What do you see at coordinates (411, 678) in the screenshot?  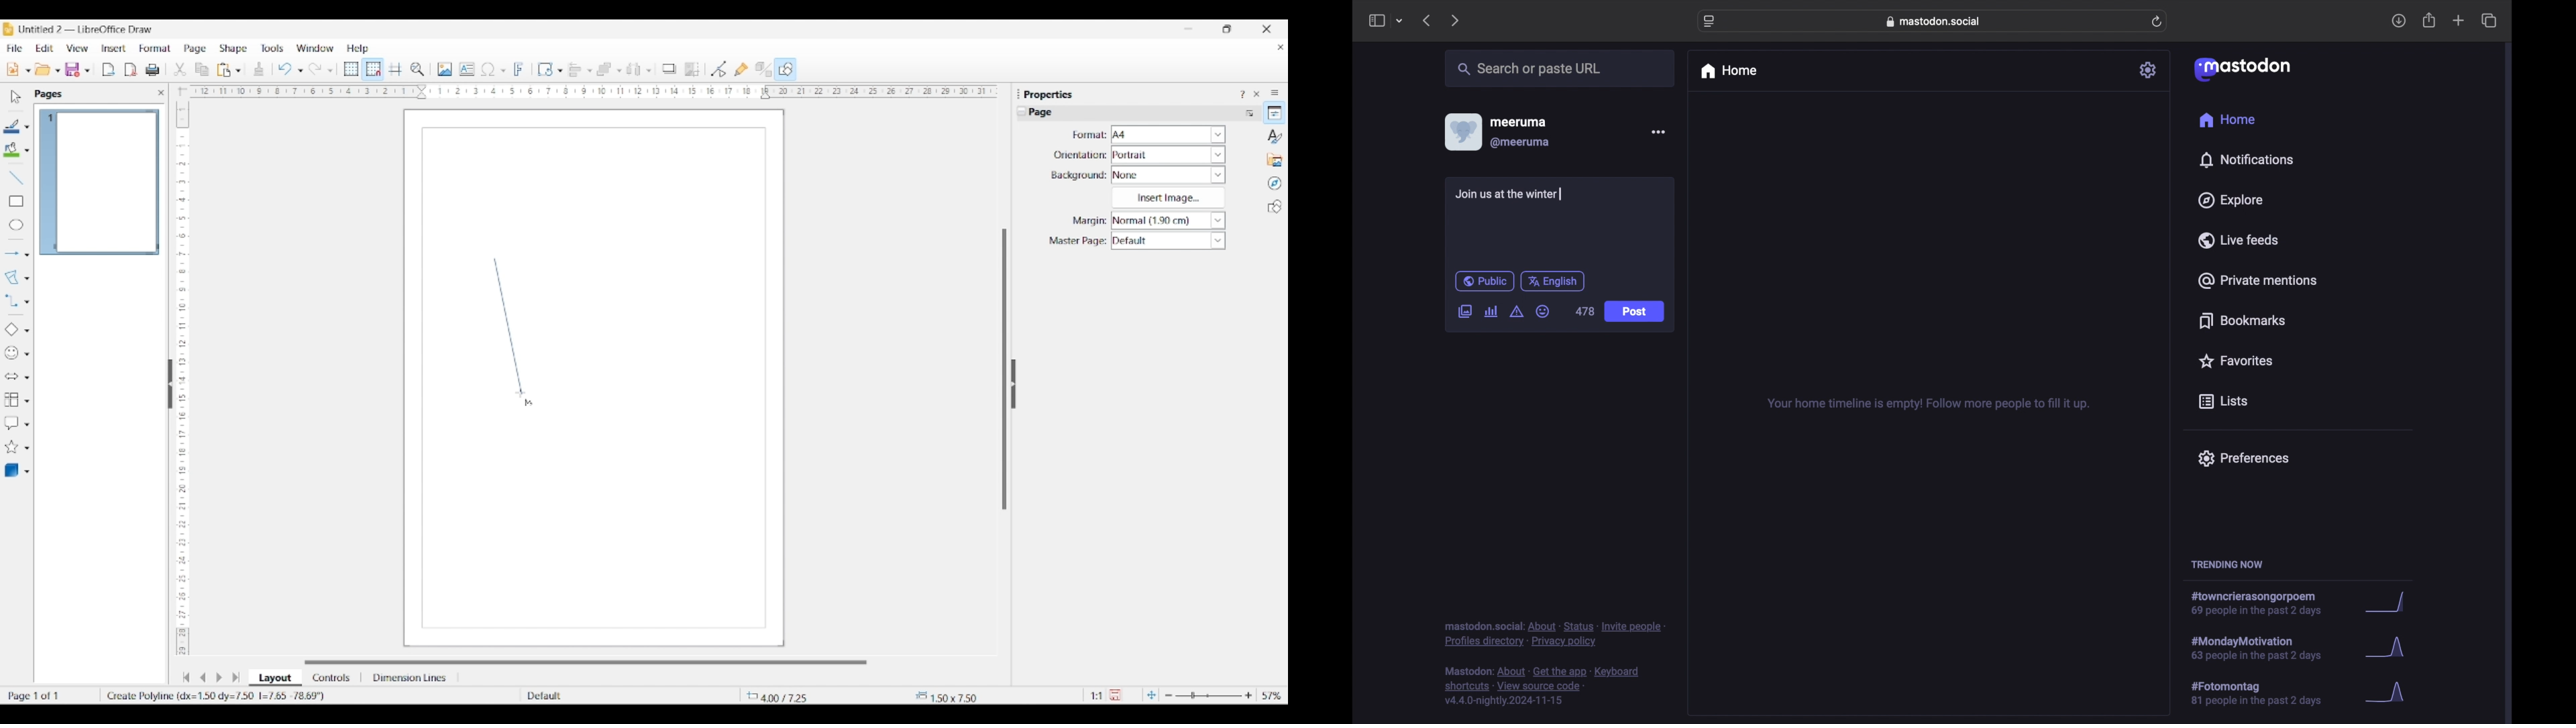 I see `Dimension lines` at bounding box center [411, 678].